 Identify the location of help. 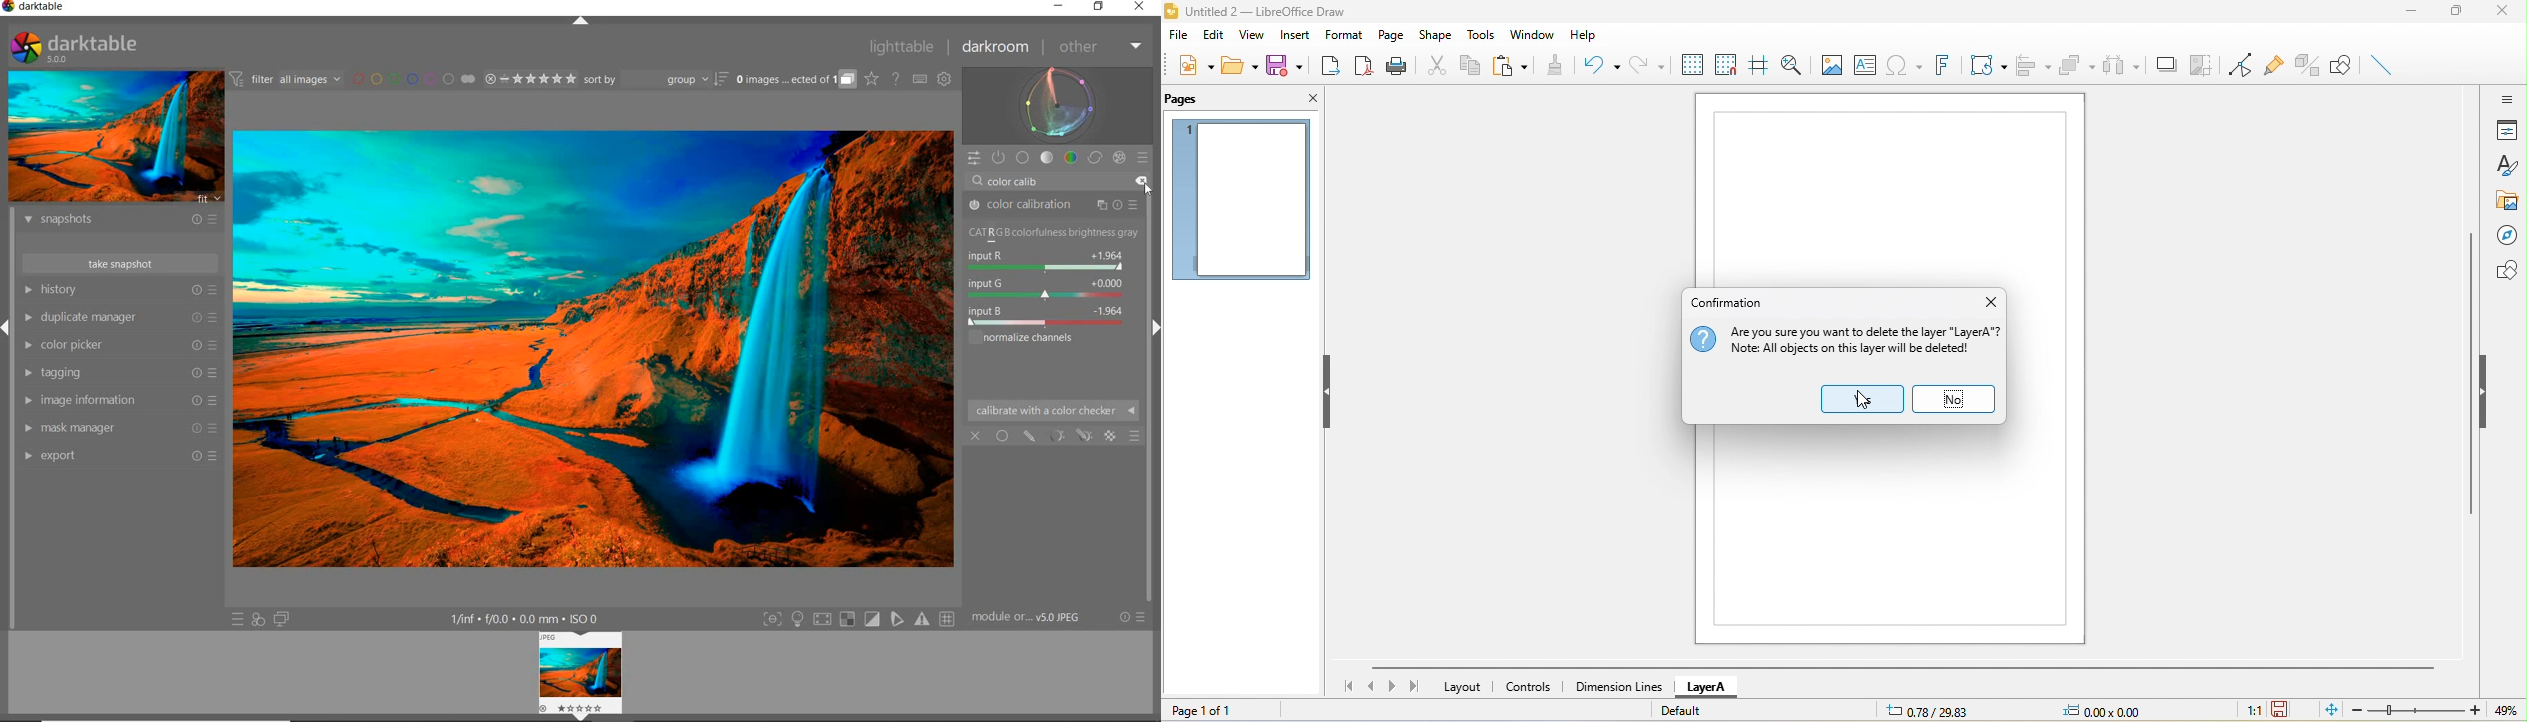
(1583, 34).